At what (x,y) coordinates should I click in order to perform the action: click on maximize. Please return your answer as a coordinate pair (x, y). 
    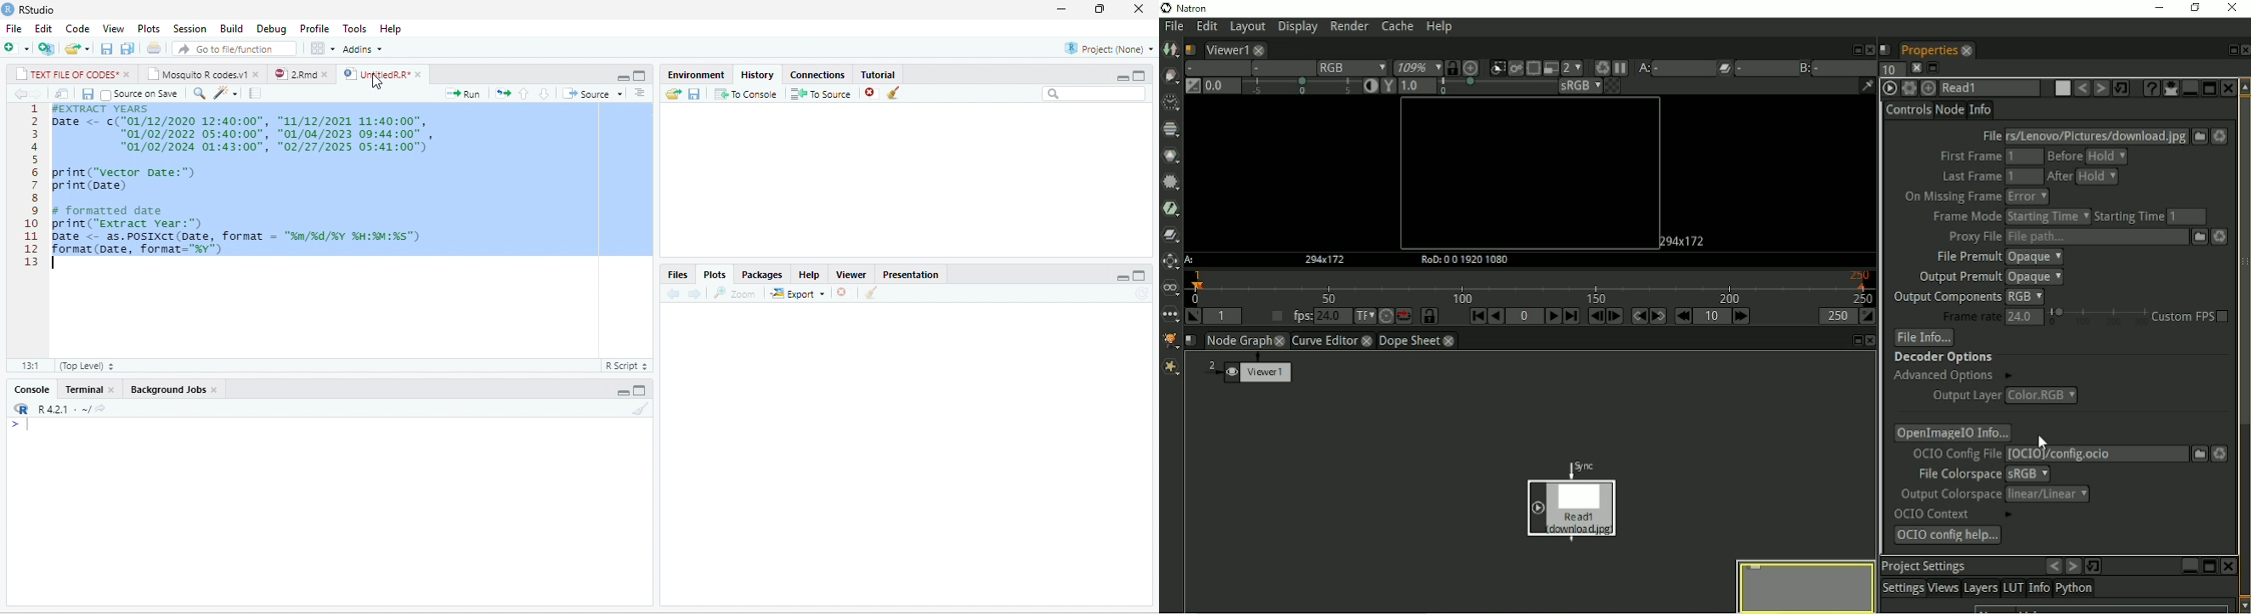
    Looking at the image, I should click on (640, 76).